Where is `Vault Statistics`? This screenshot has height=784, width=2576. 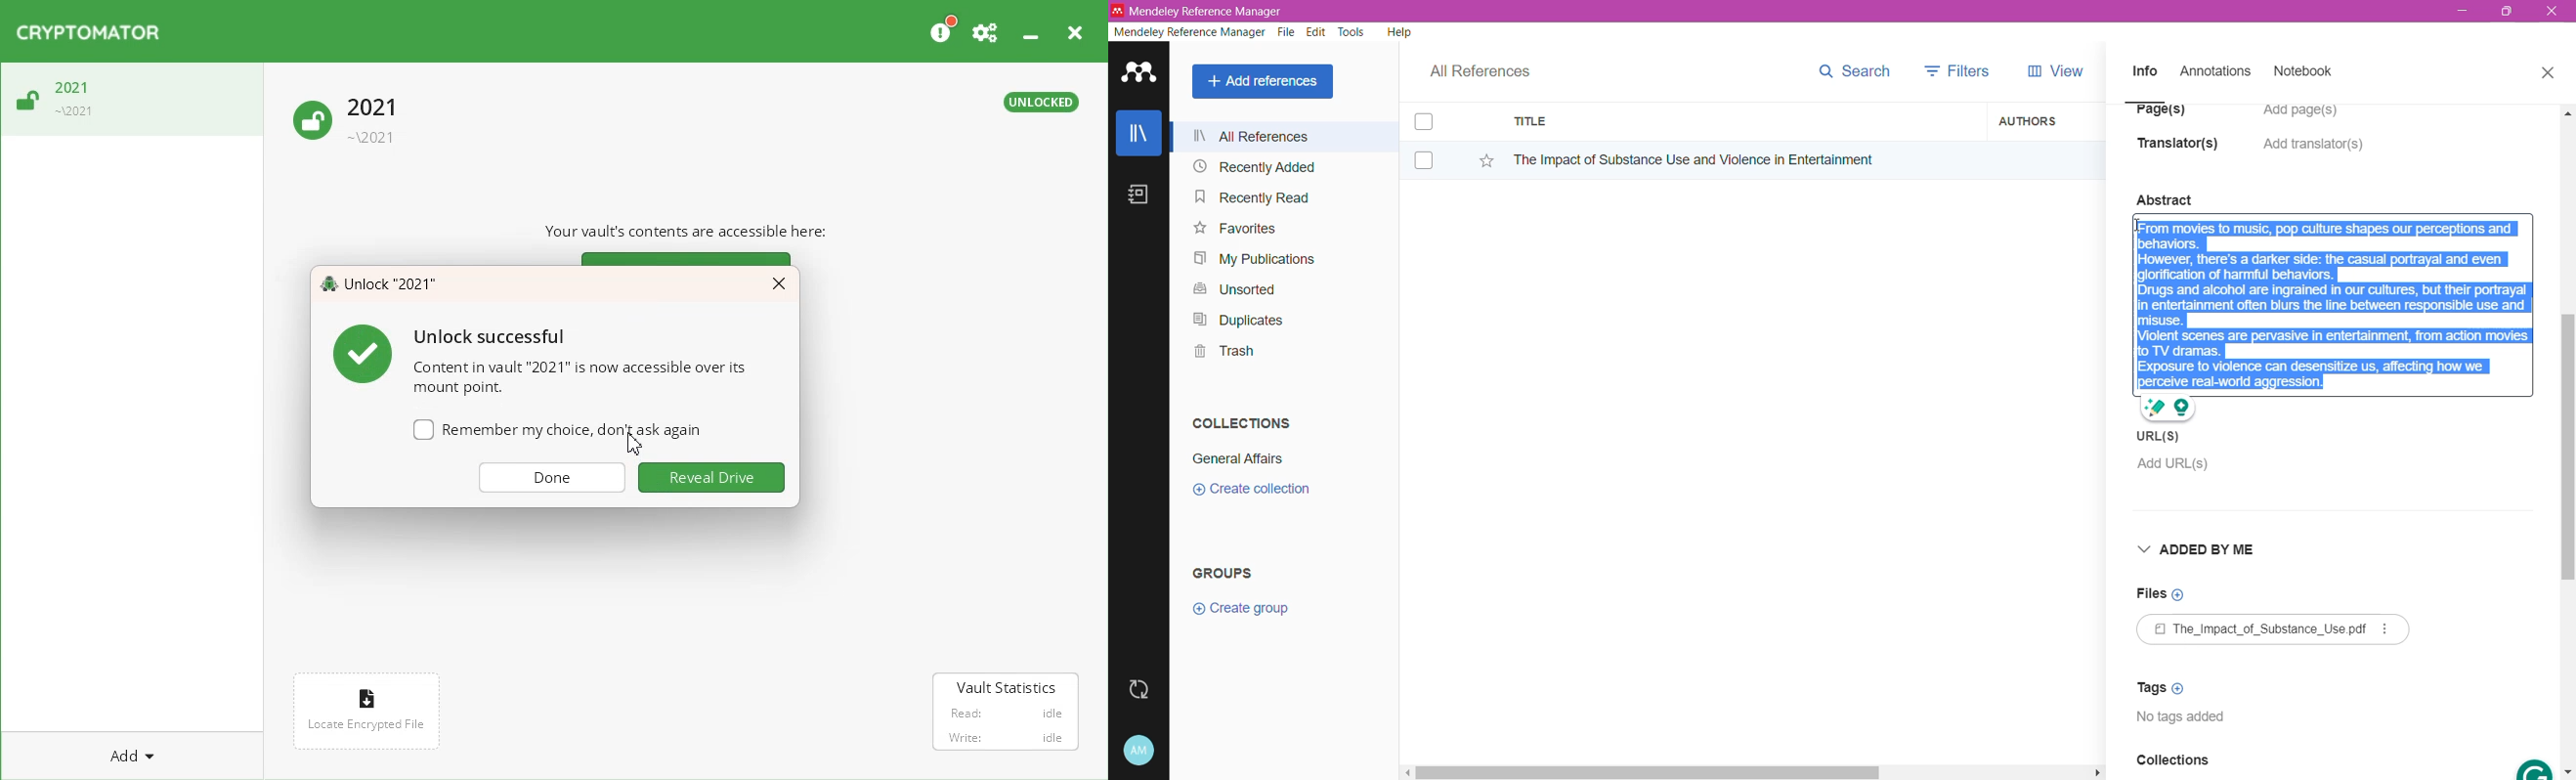 Vault Statistics is located at coordinates (1007, 714).